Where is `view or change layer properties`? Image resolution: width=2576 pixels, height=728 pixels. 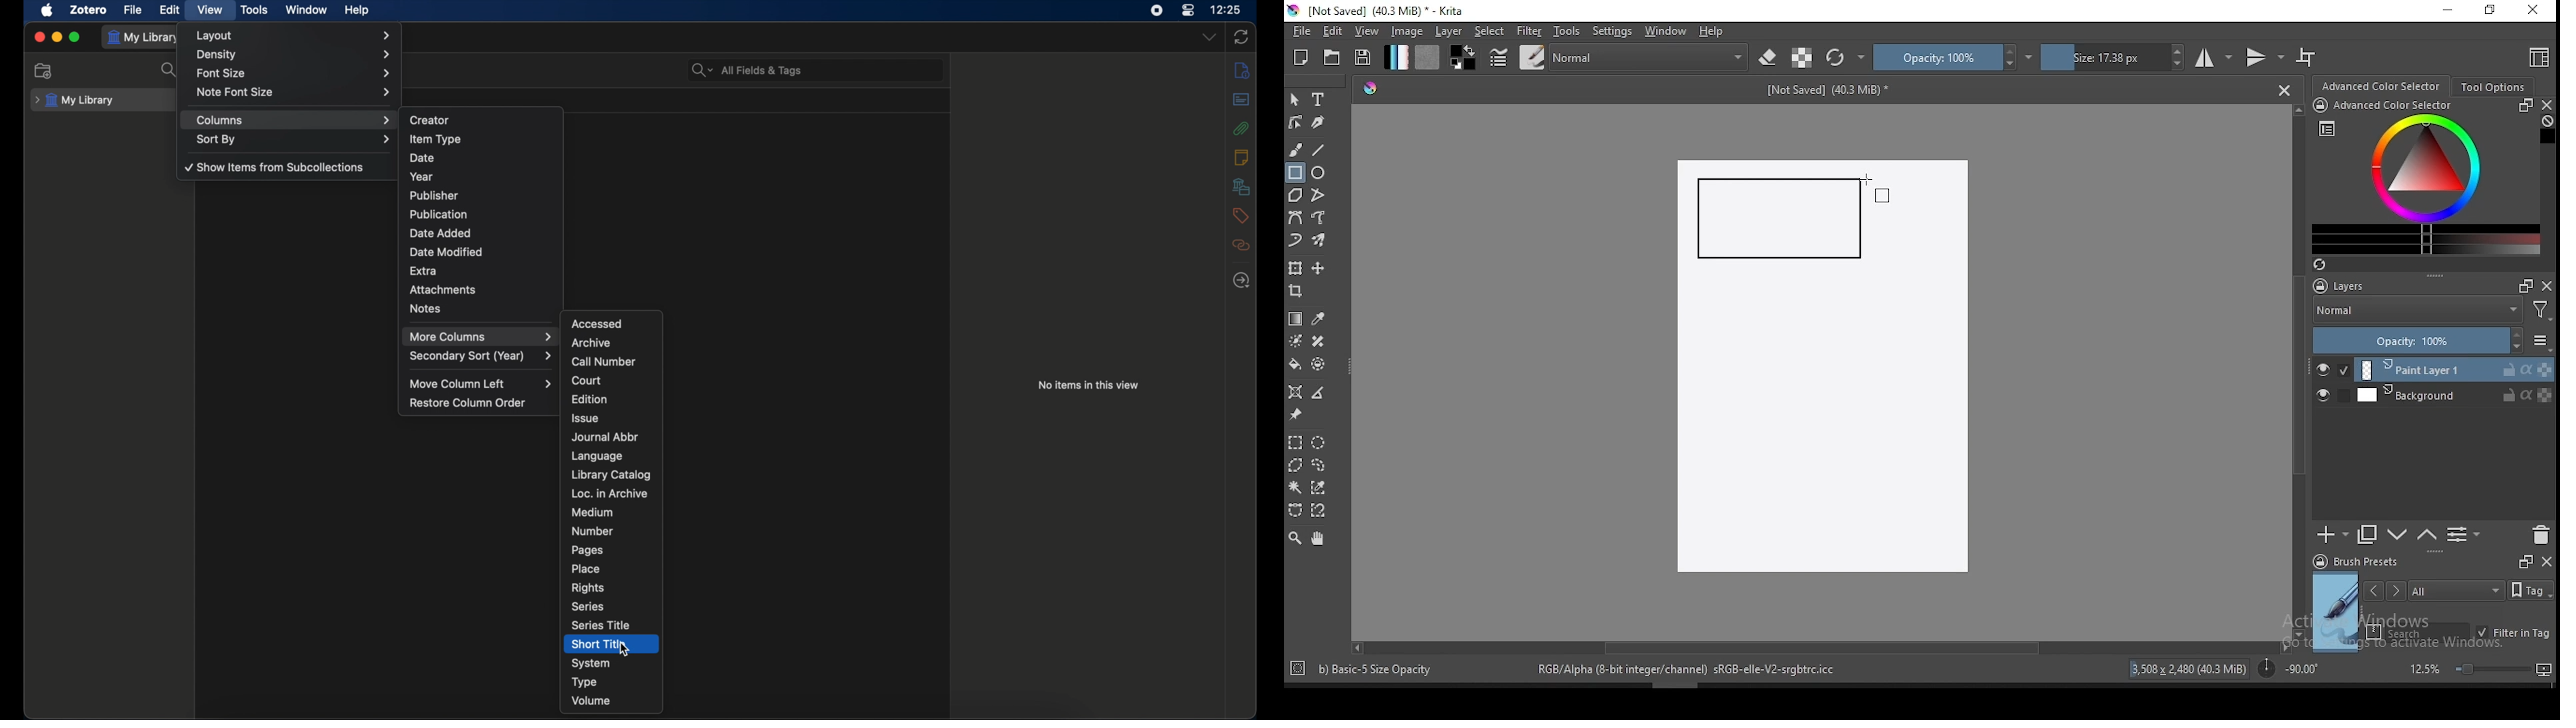 view or change layer properties is located at coordinates (2463, 534).